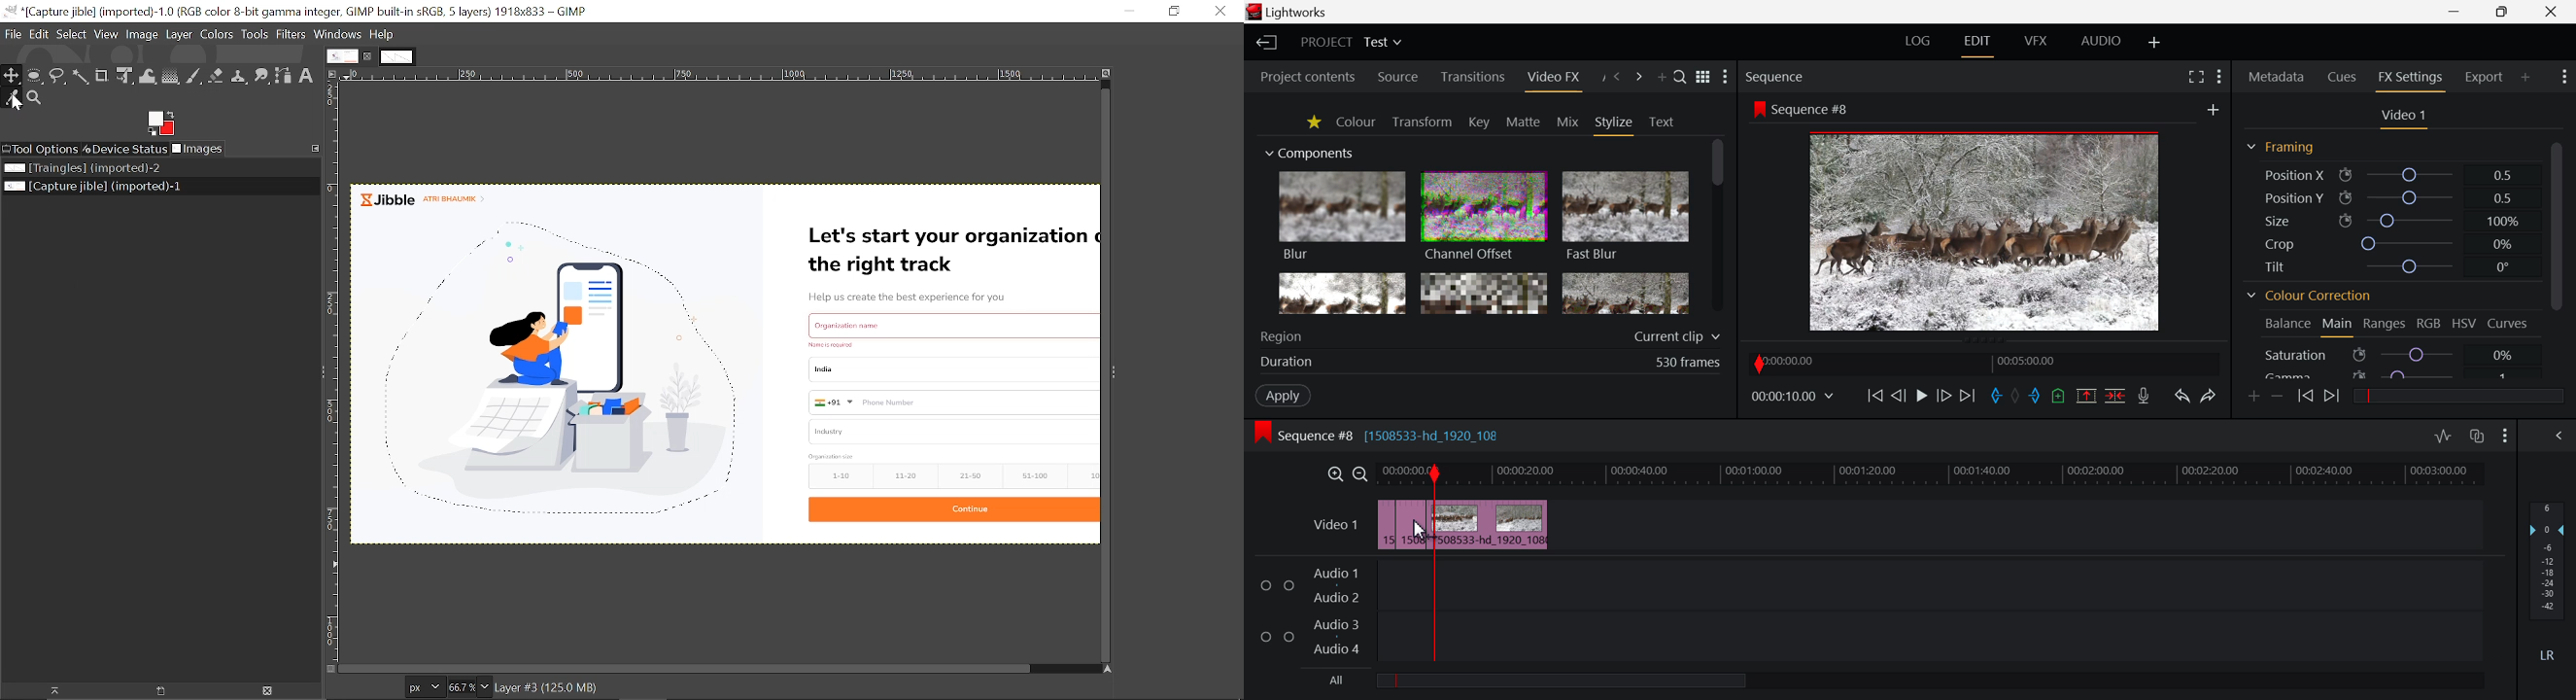 The width and height of the screenshot is (2576, 700). I want to click on Current image file, so click(151, 187).